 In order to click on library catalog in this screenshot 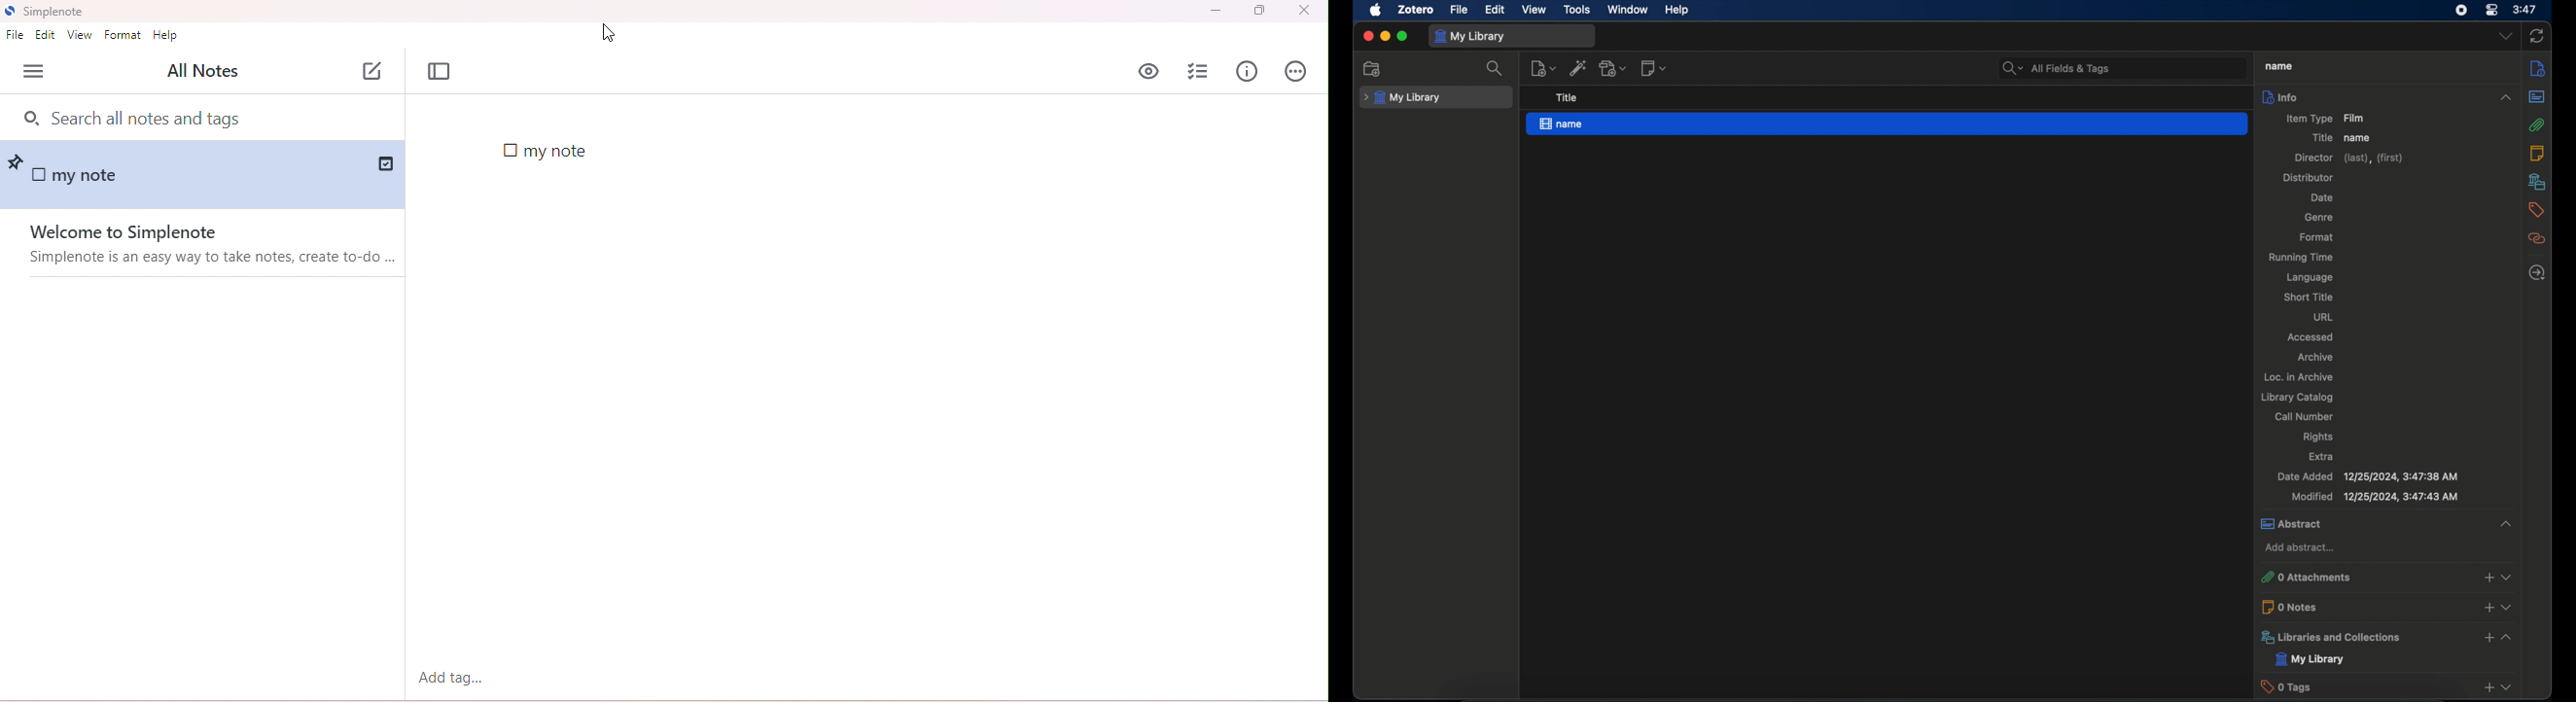, I will do `click(2300, 398)`.